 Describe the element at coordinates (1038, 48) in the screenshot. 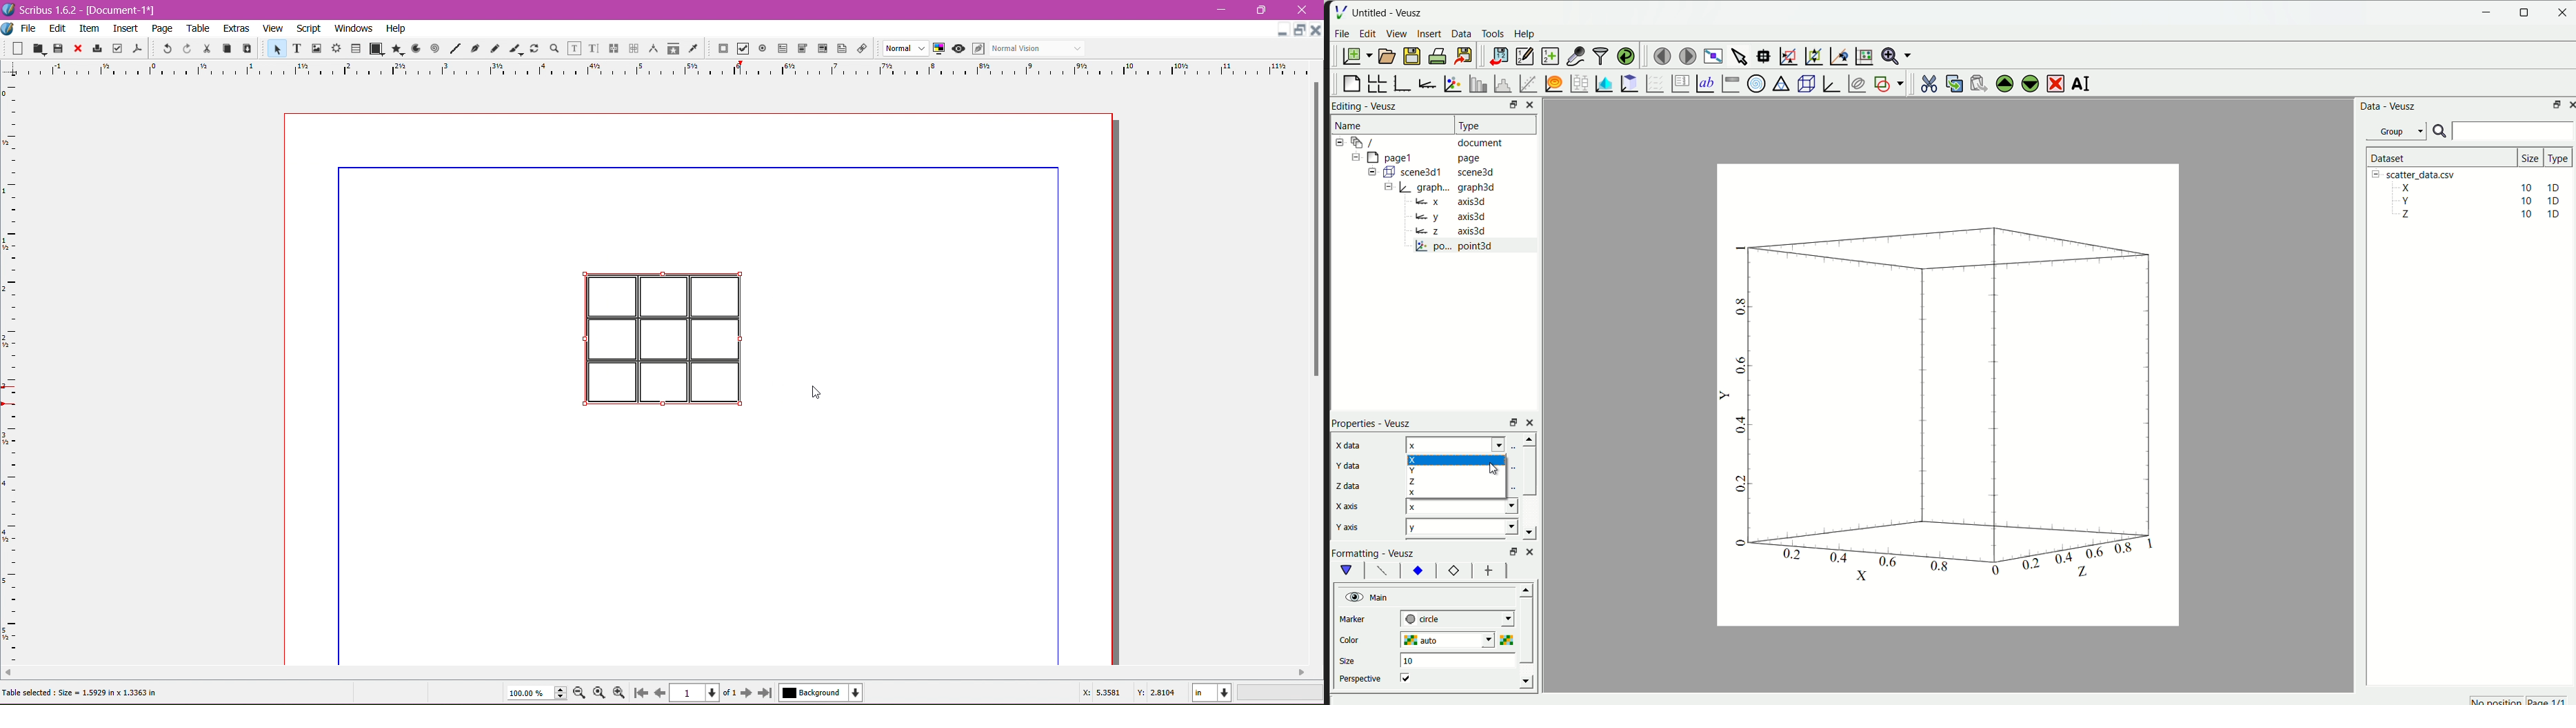

I see `Normal   Vision` at that location.